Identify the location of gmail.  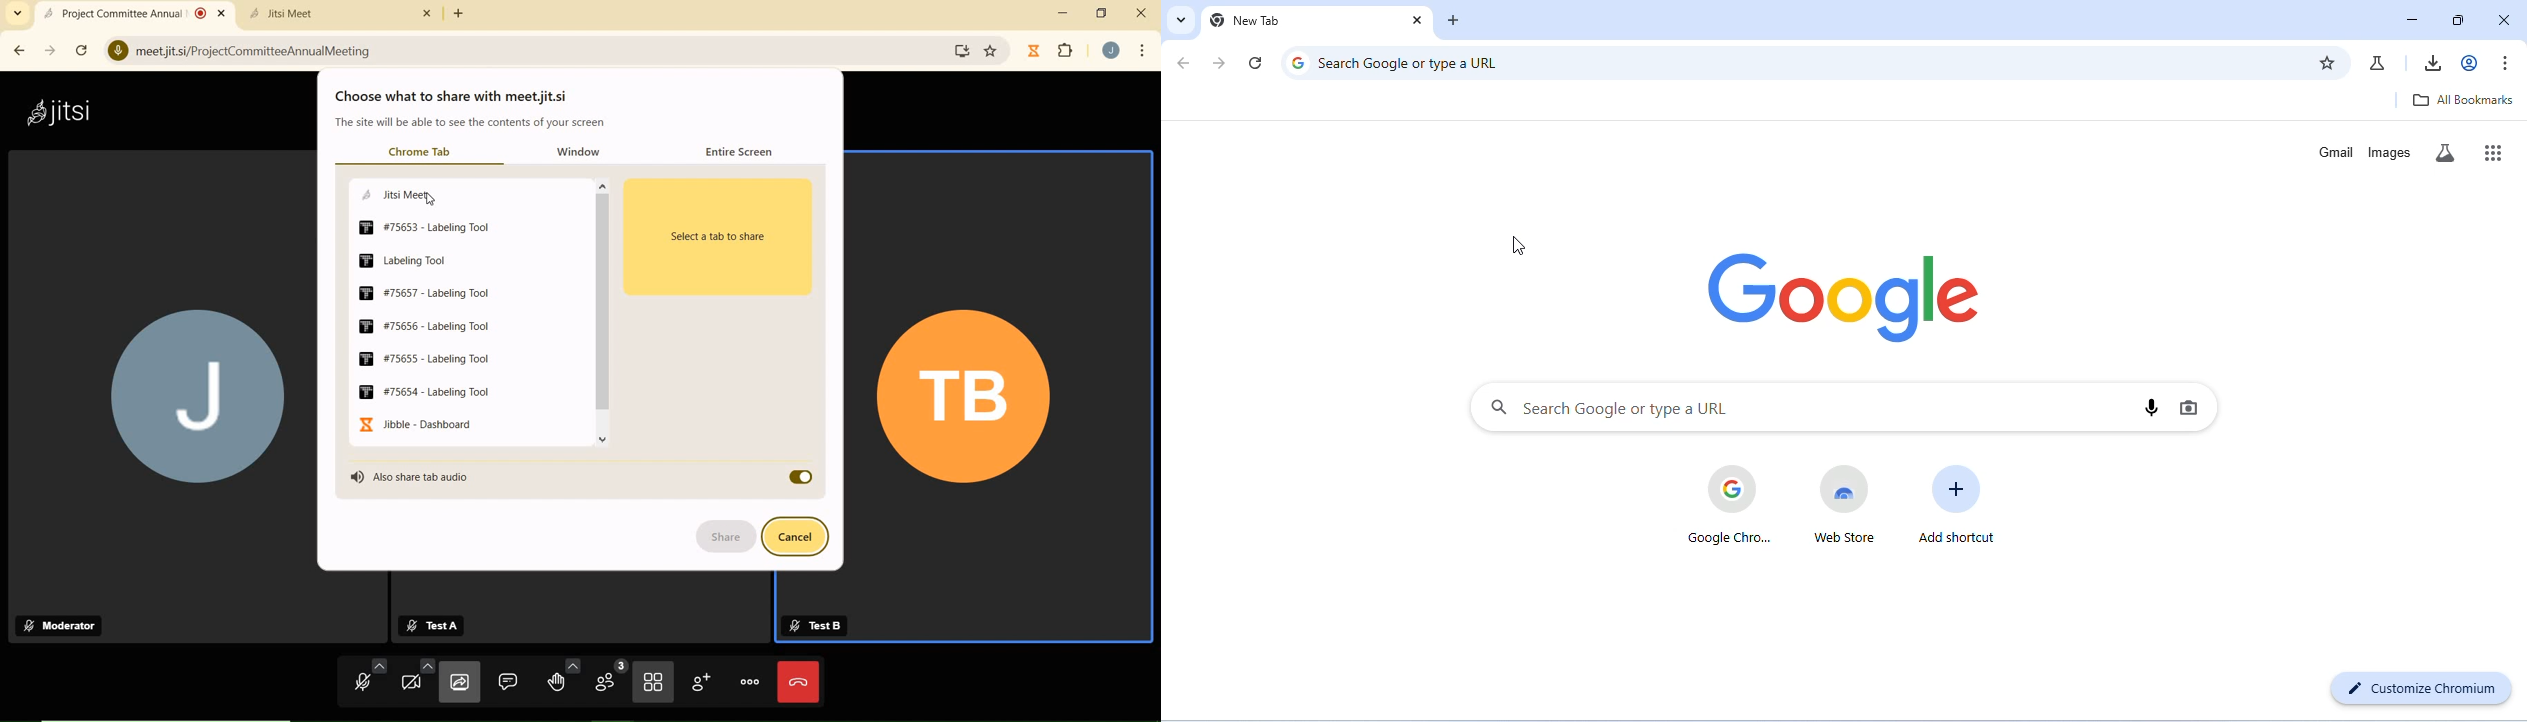
(2337, 152).